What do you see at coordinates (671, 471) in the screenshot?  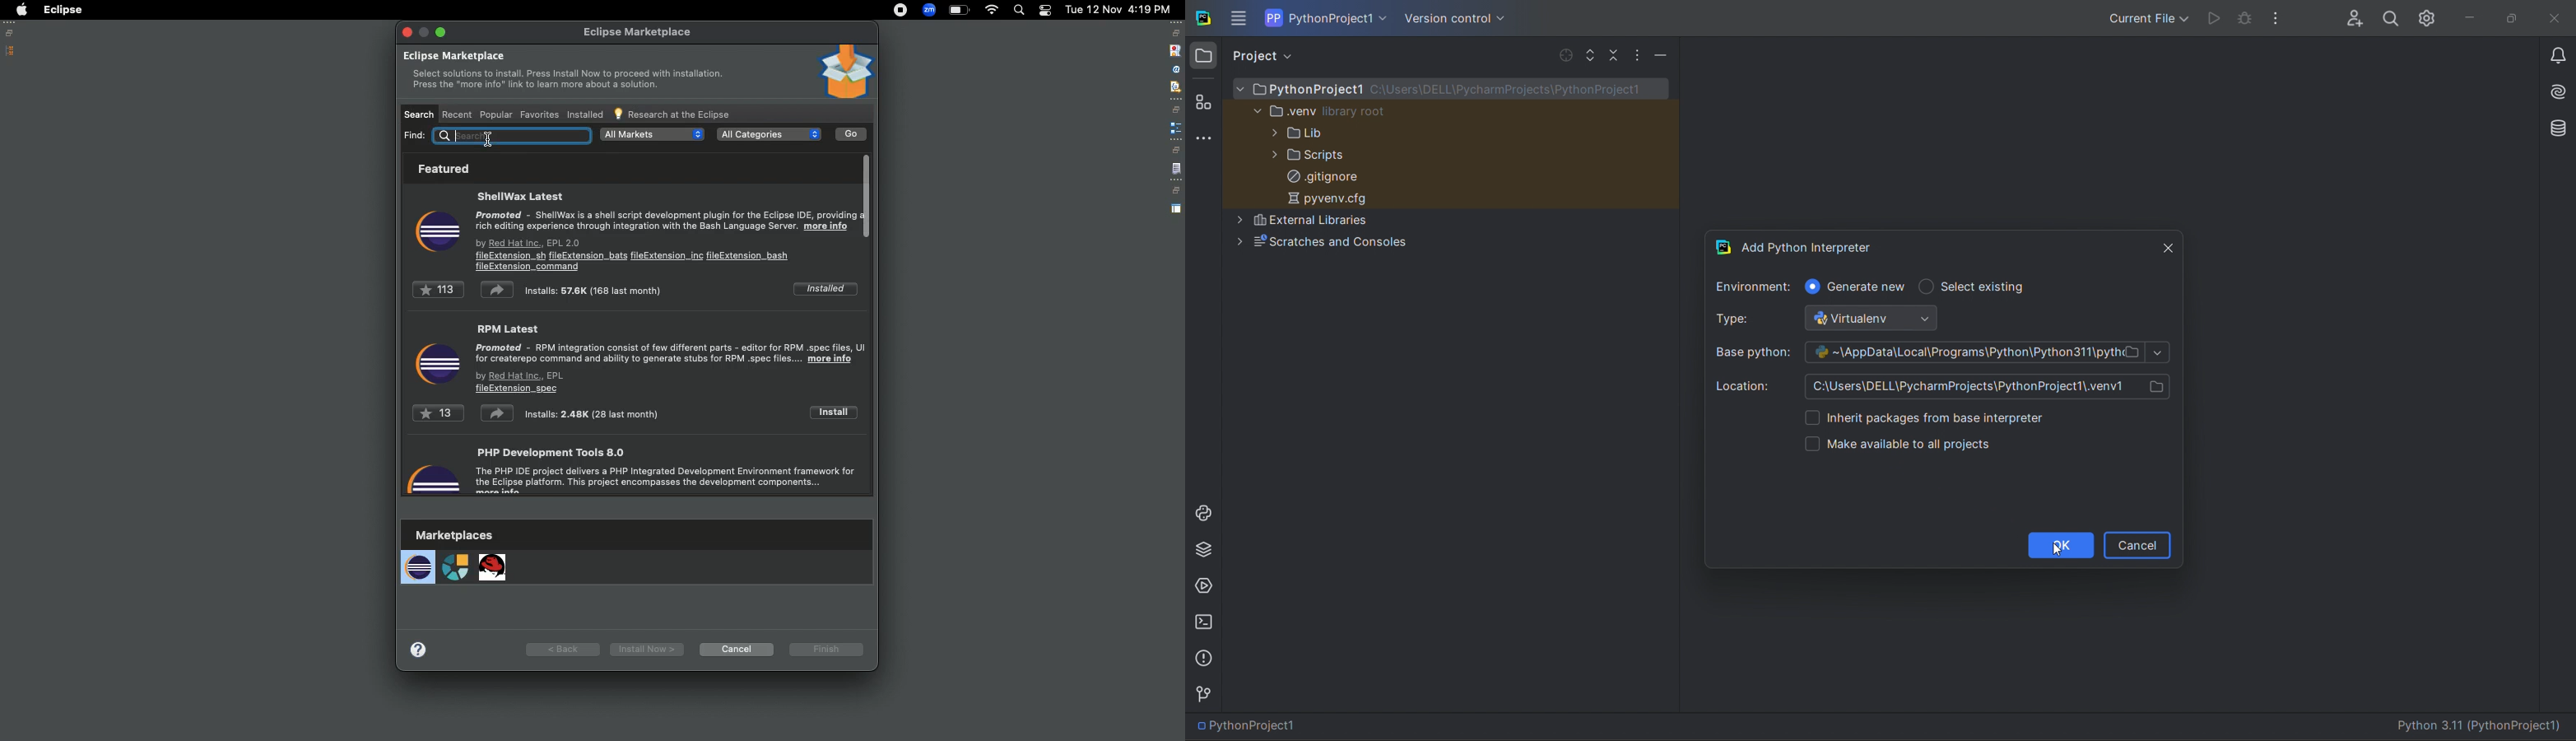 I see `PHP development tools` at bounding box center [671, 471].